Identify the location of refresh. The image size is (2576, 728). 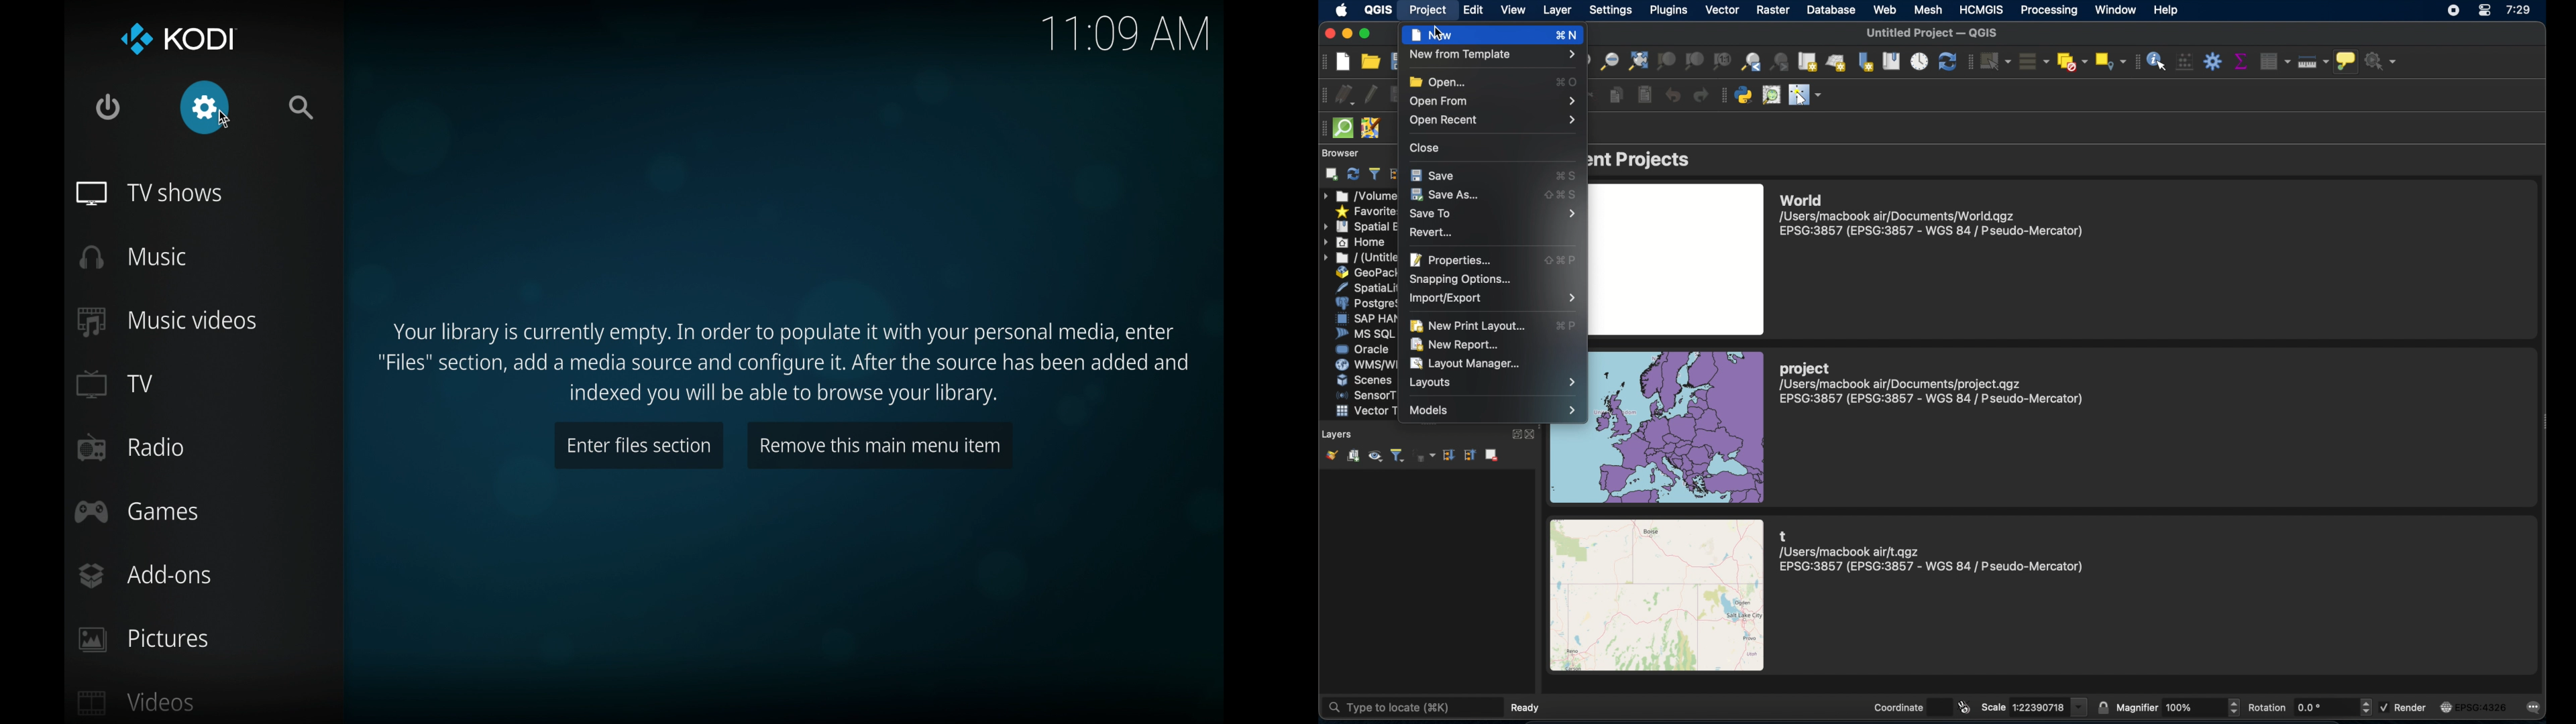
(1947, 63).